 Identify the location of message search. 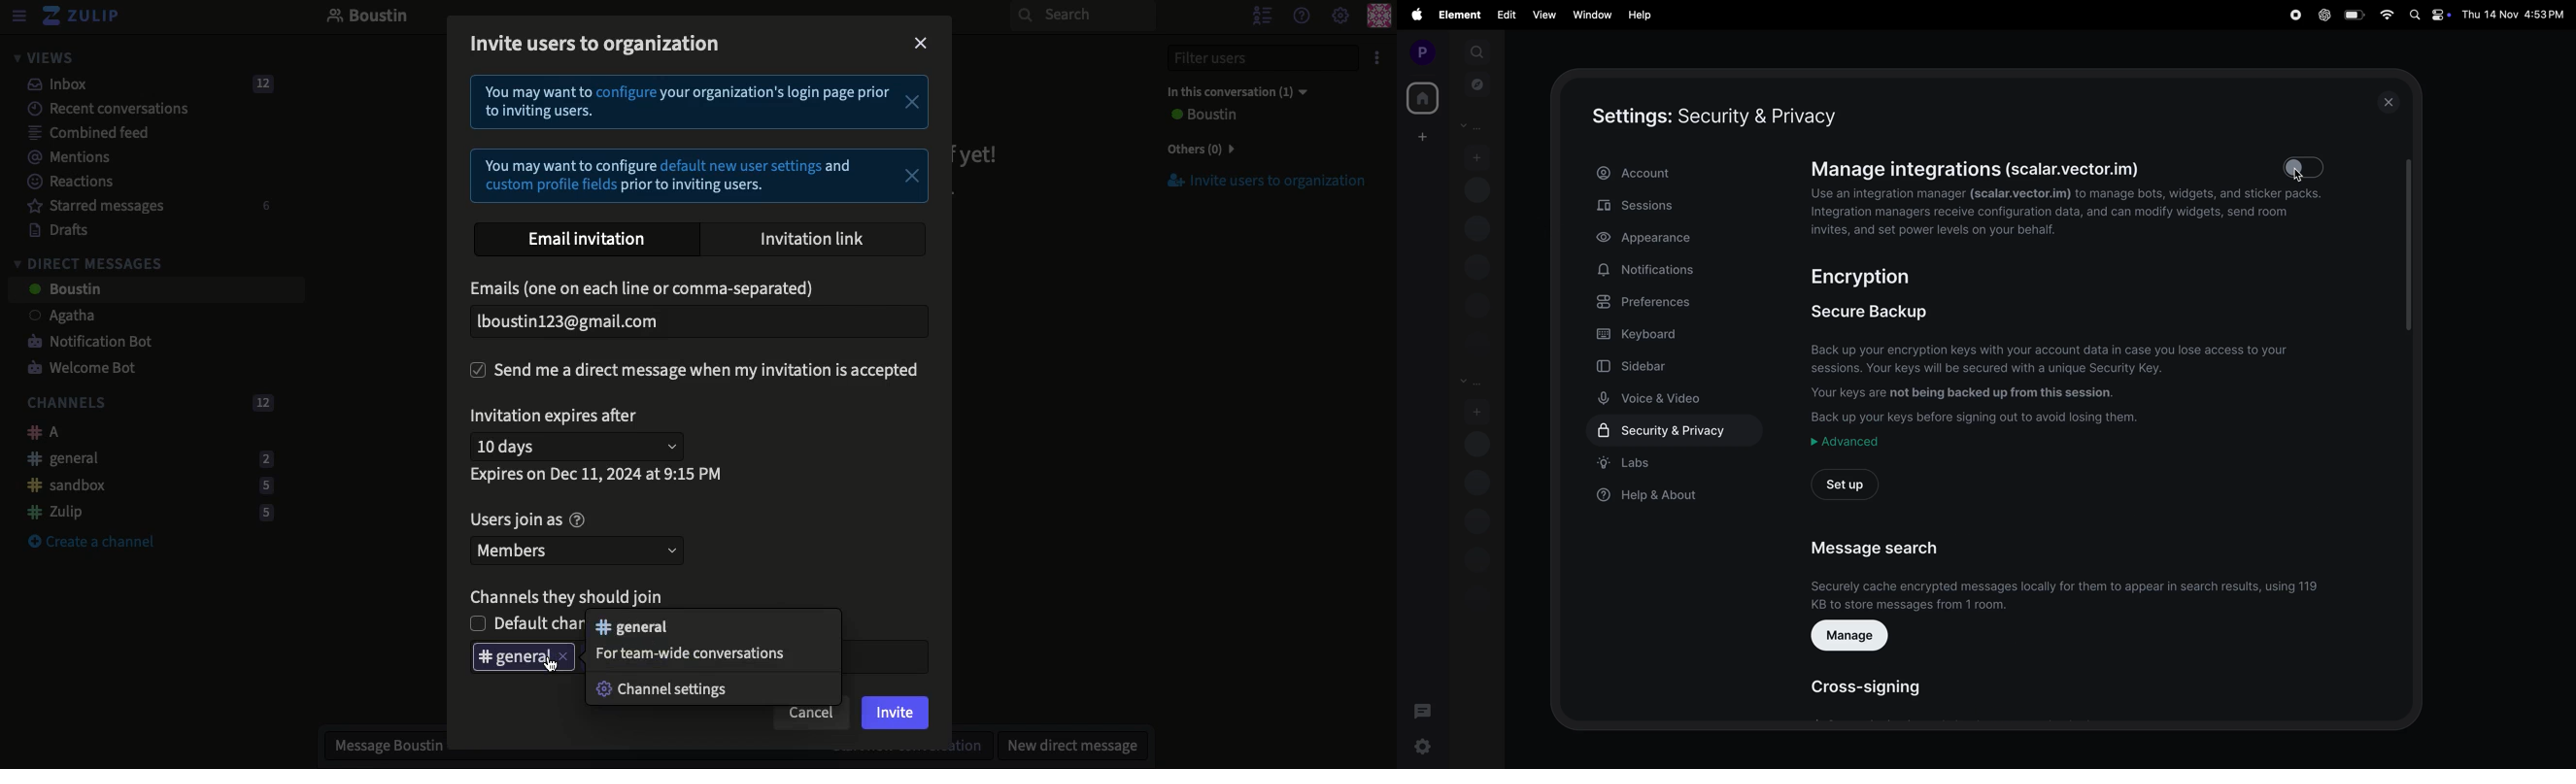
(1876, 545).